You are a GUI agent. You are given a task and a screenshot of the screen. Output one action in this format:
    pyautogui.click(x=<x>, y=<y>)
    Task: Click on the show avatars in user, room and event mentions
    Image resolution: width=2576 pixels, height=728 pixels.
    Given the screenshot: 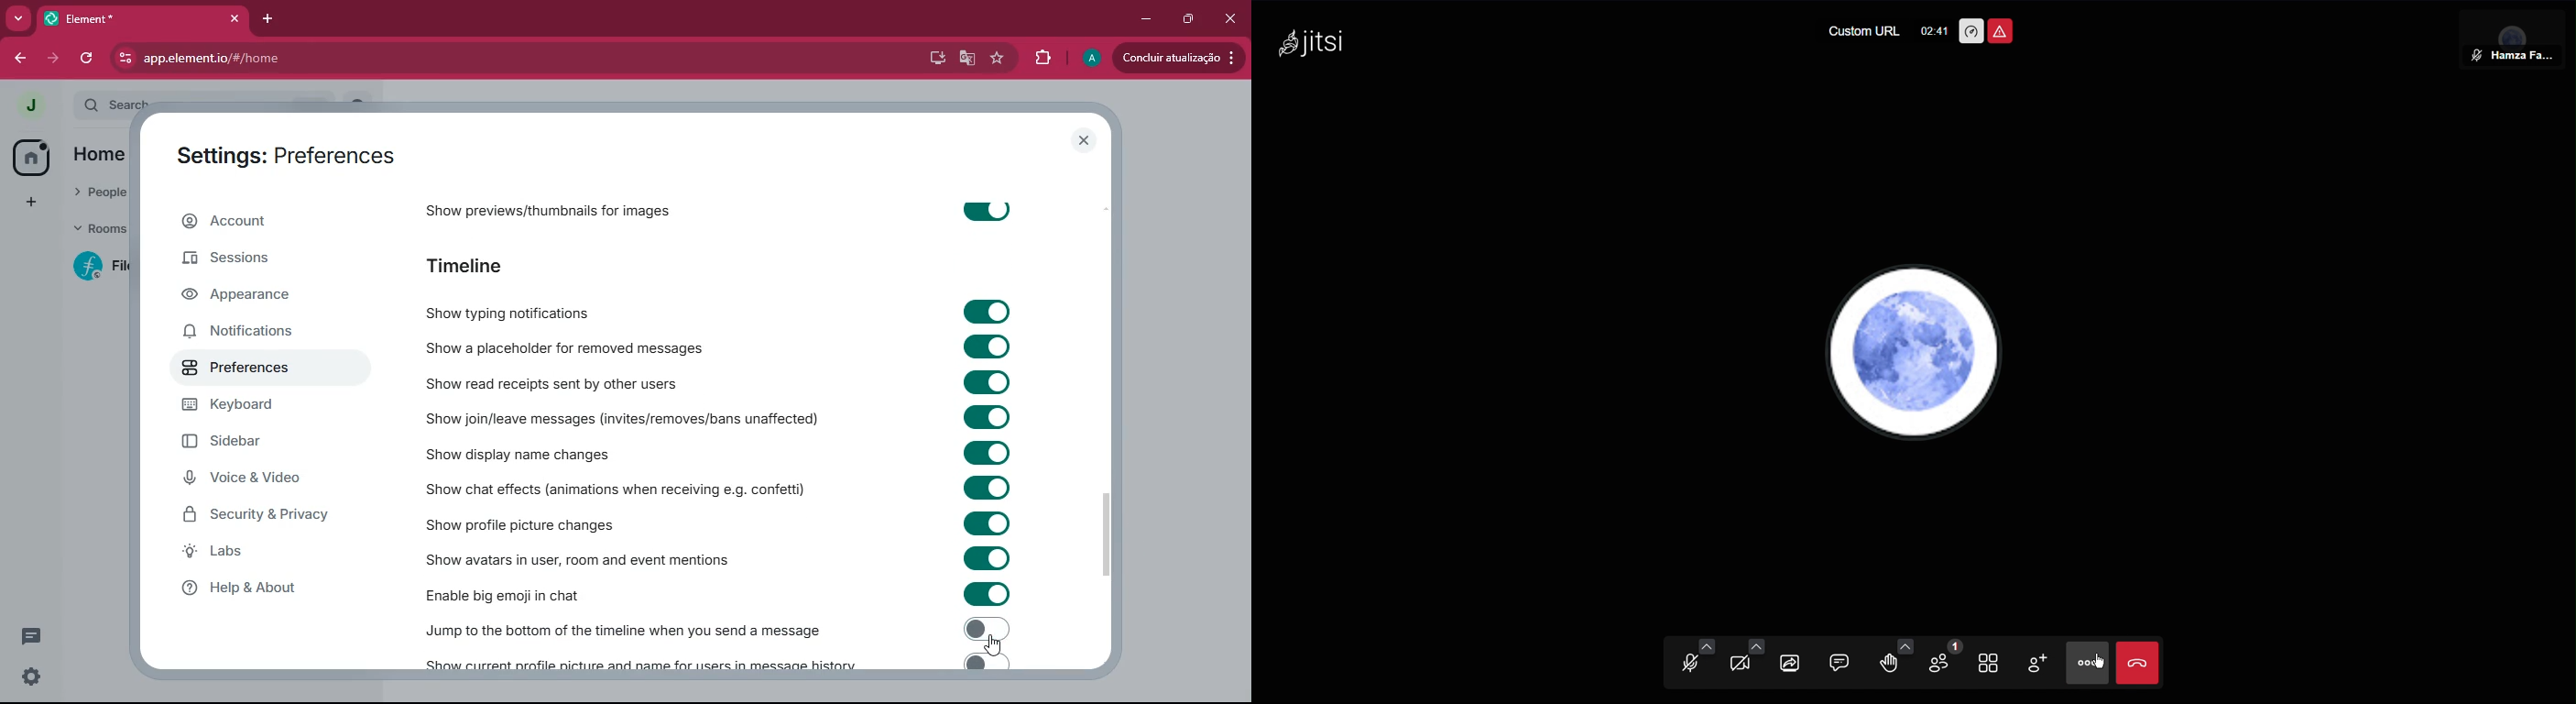 What is the action you would take?
    pyautogui.click(x=584, y=557)
    